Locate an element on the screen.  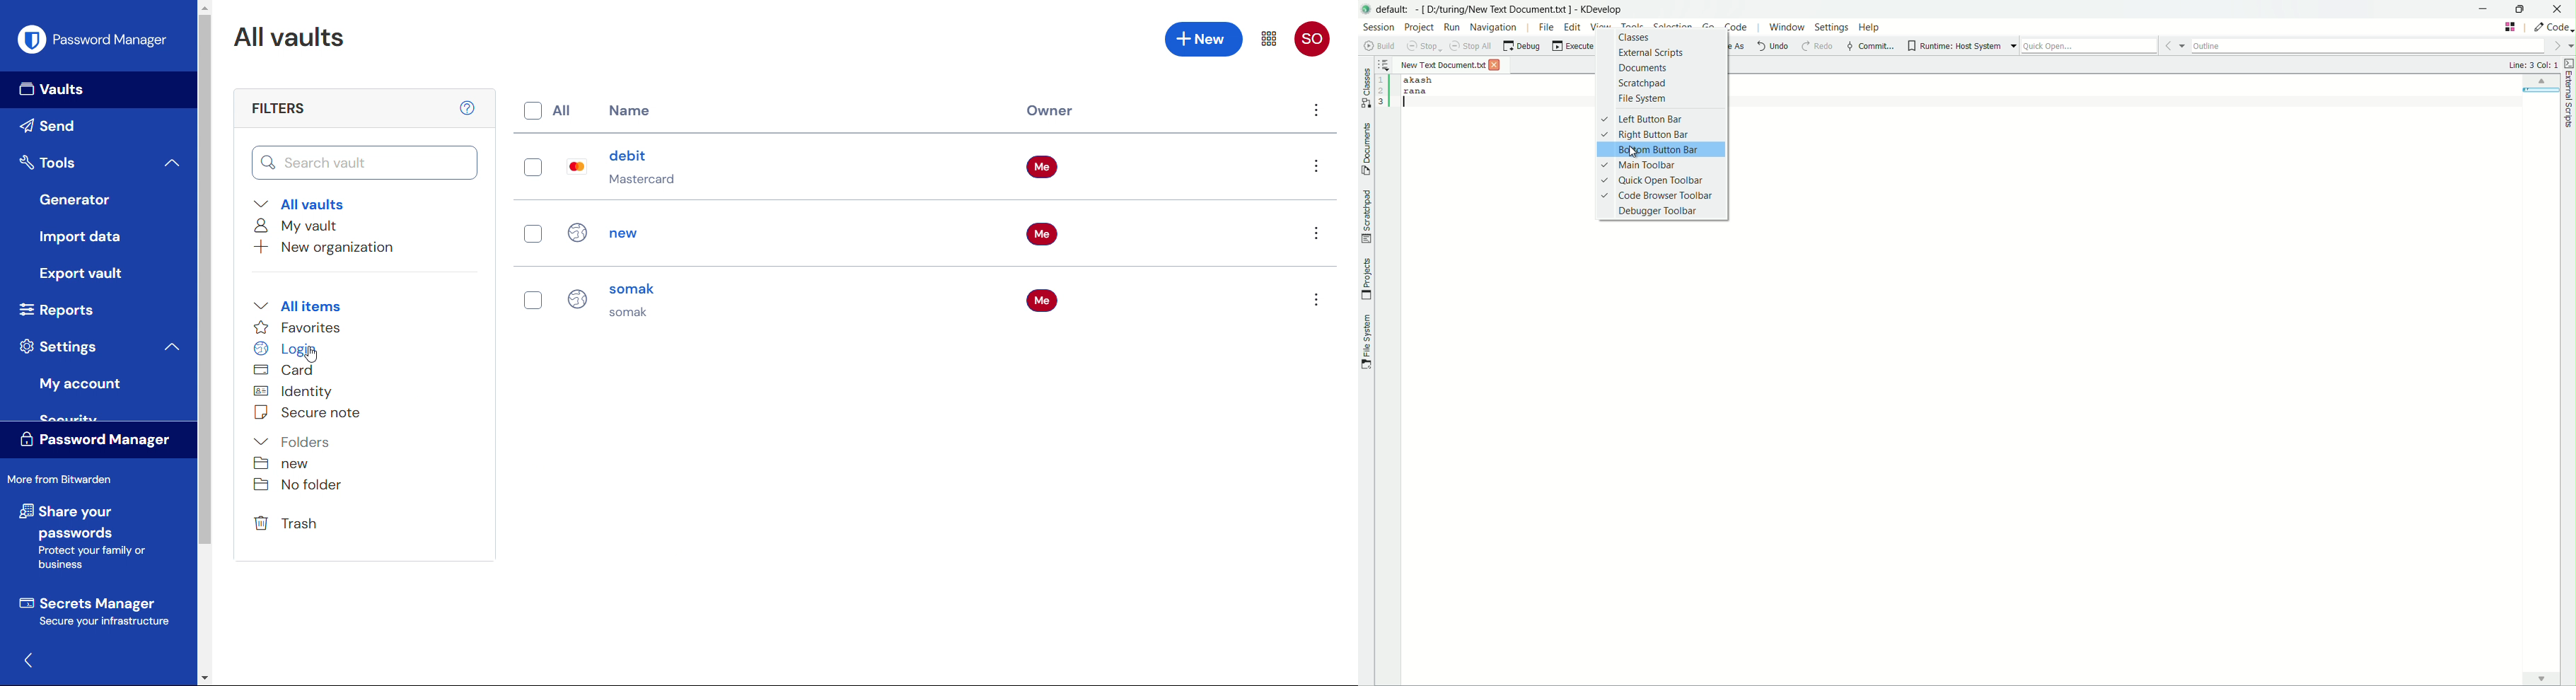
My vault  is located at coordinates (295, 226).